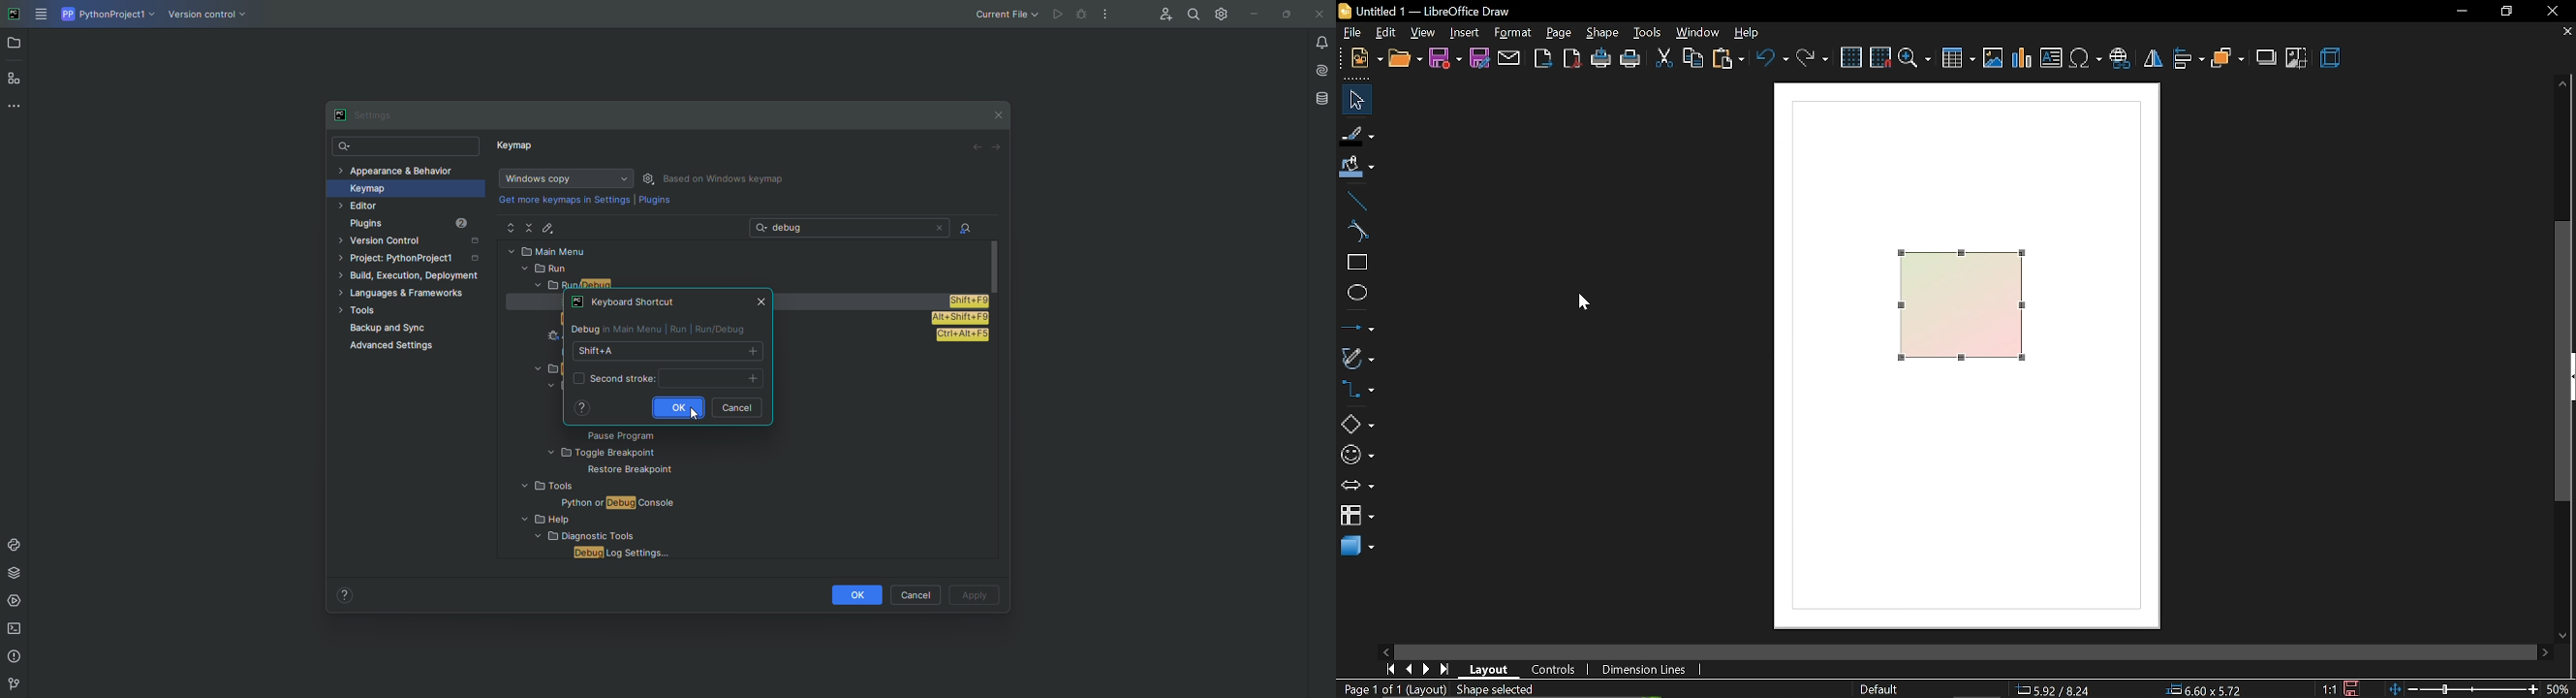 Image resolution: width=2576 pixels, height=700 pixels. Describe the element at coordinates (2208, 688) in the screenshot. I see `position (6.60x5.72)` at that location.